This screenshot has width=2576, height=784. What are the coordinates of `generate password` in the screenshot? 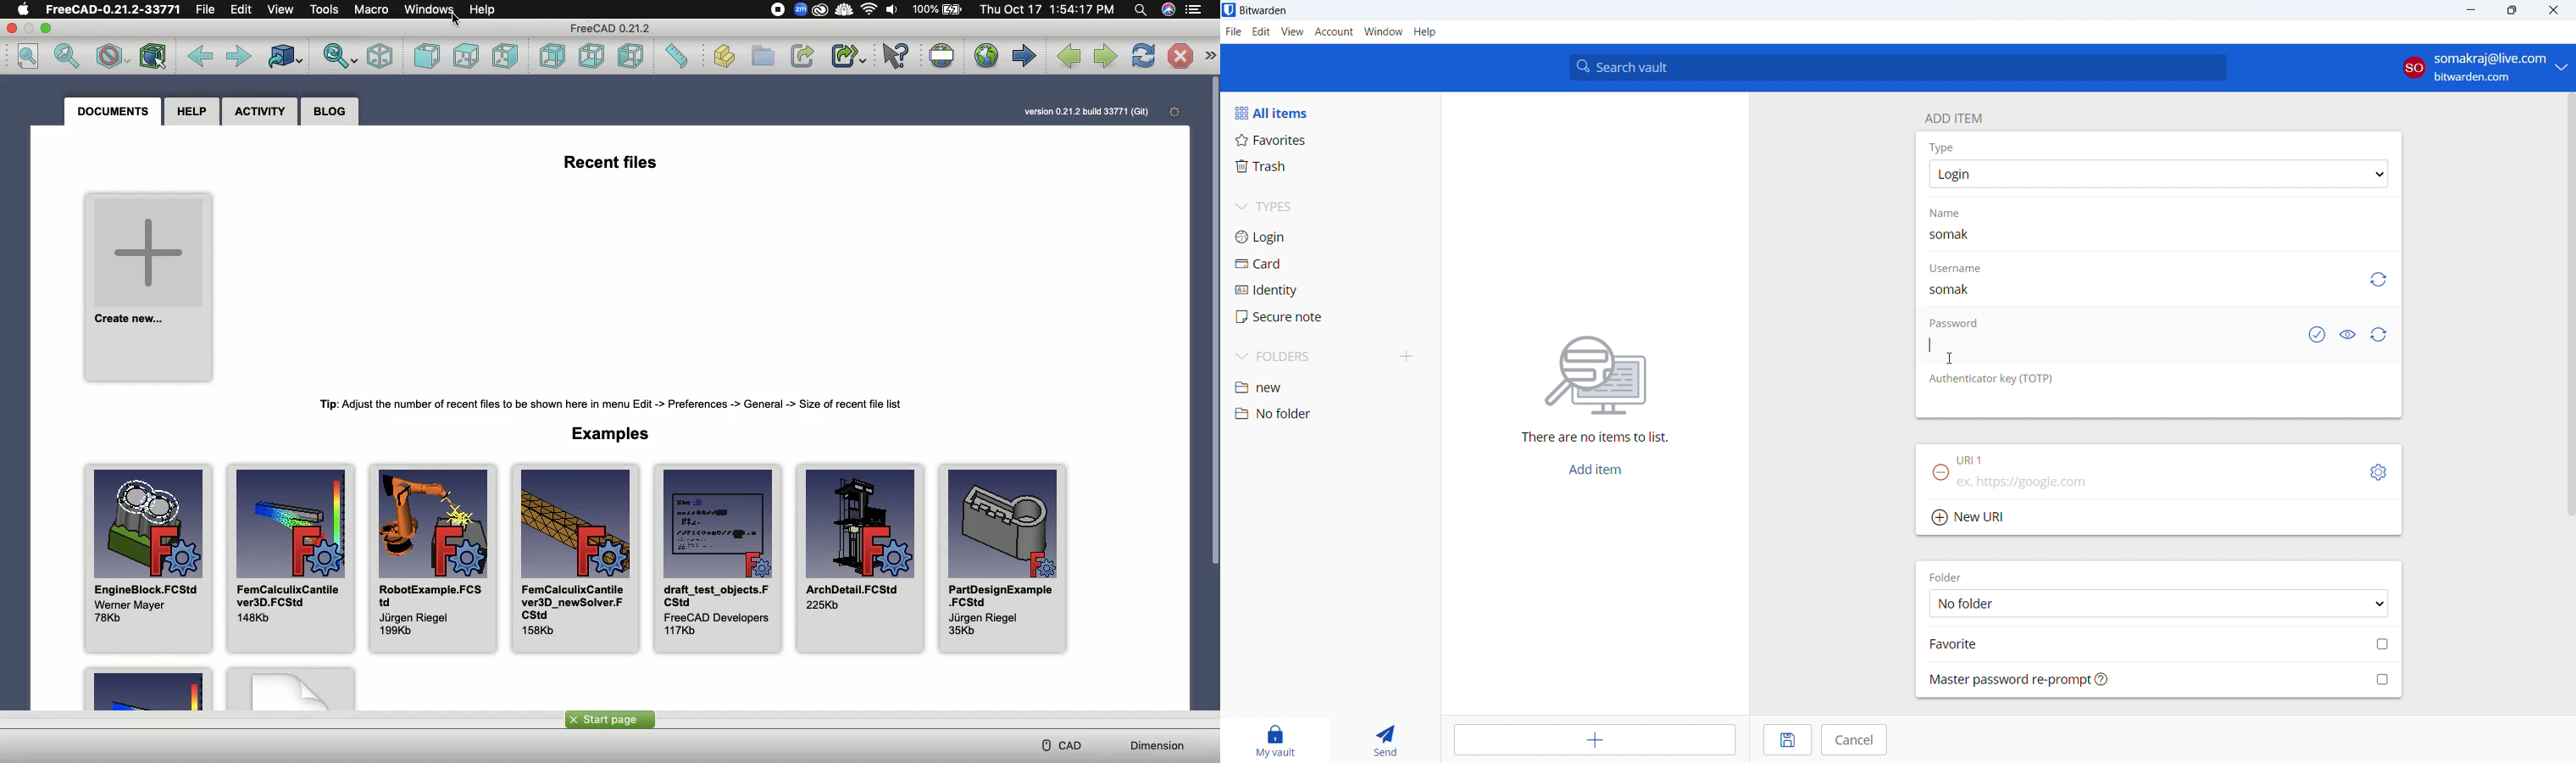 It's located at (2380, 335).